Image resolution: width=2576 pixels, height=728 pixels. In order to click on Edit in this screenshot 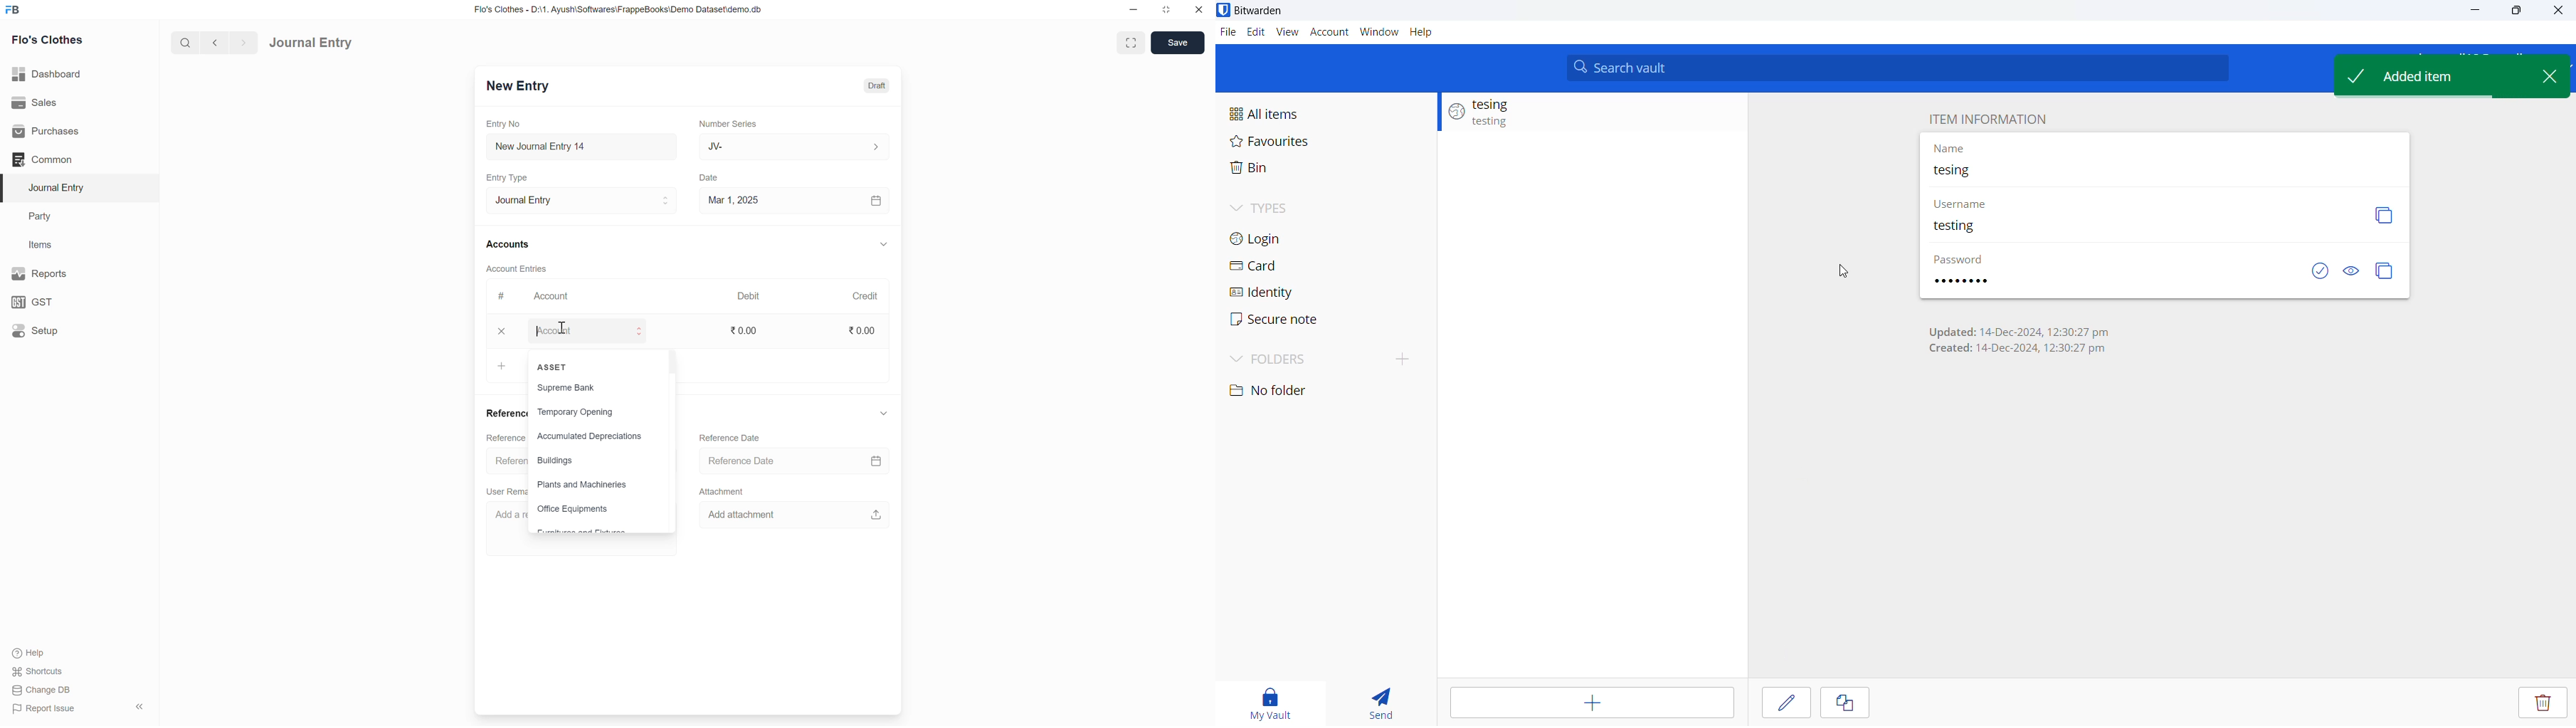, I will do `click(1255, 33)`.